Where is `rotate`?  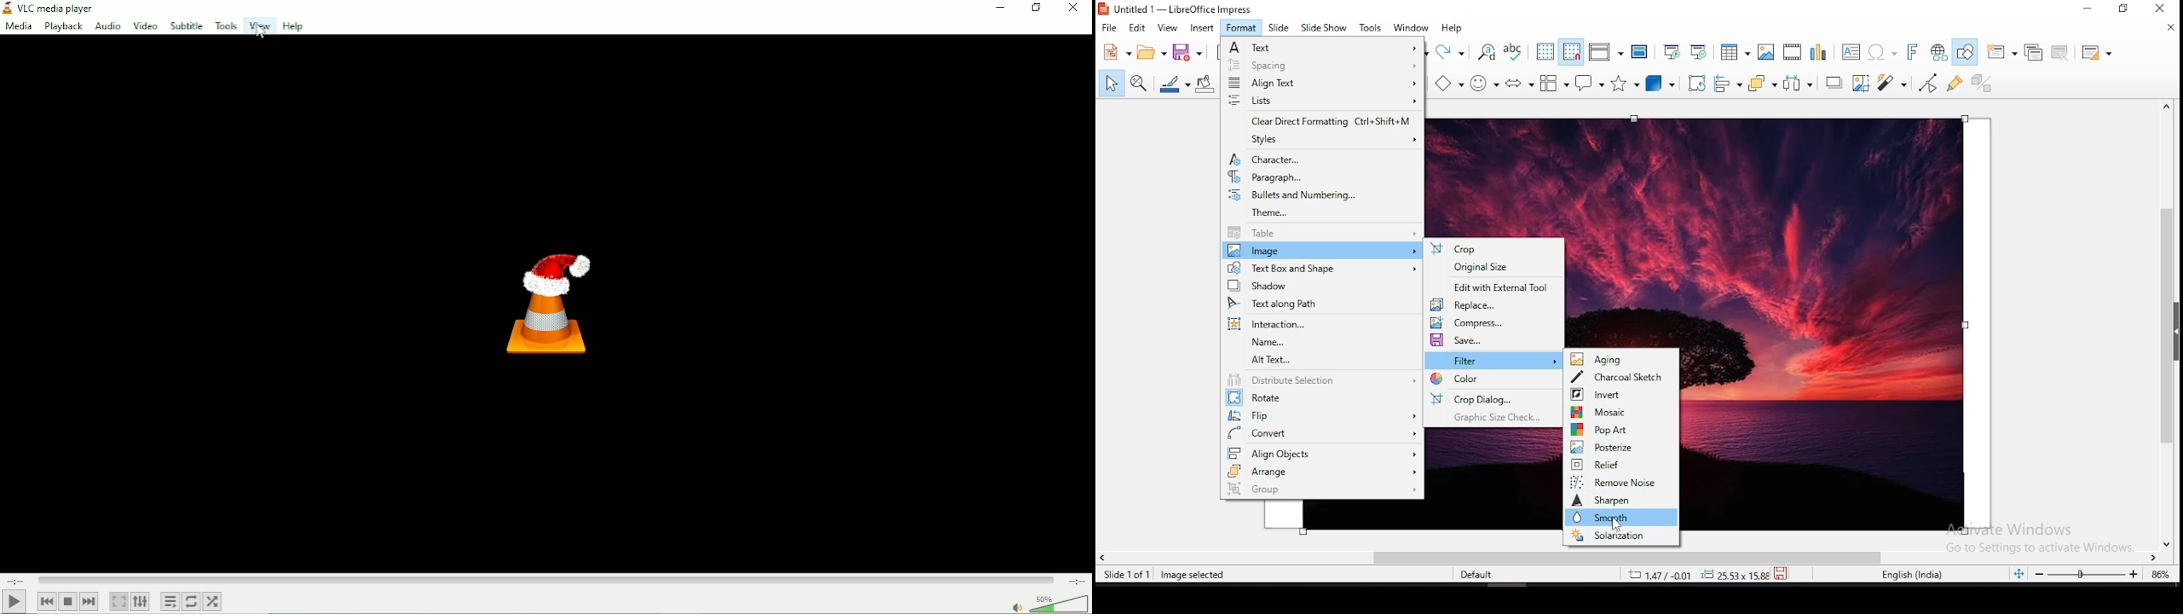
rotate is located at coordinates (1324, 398).